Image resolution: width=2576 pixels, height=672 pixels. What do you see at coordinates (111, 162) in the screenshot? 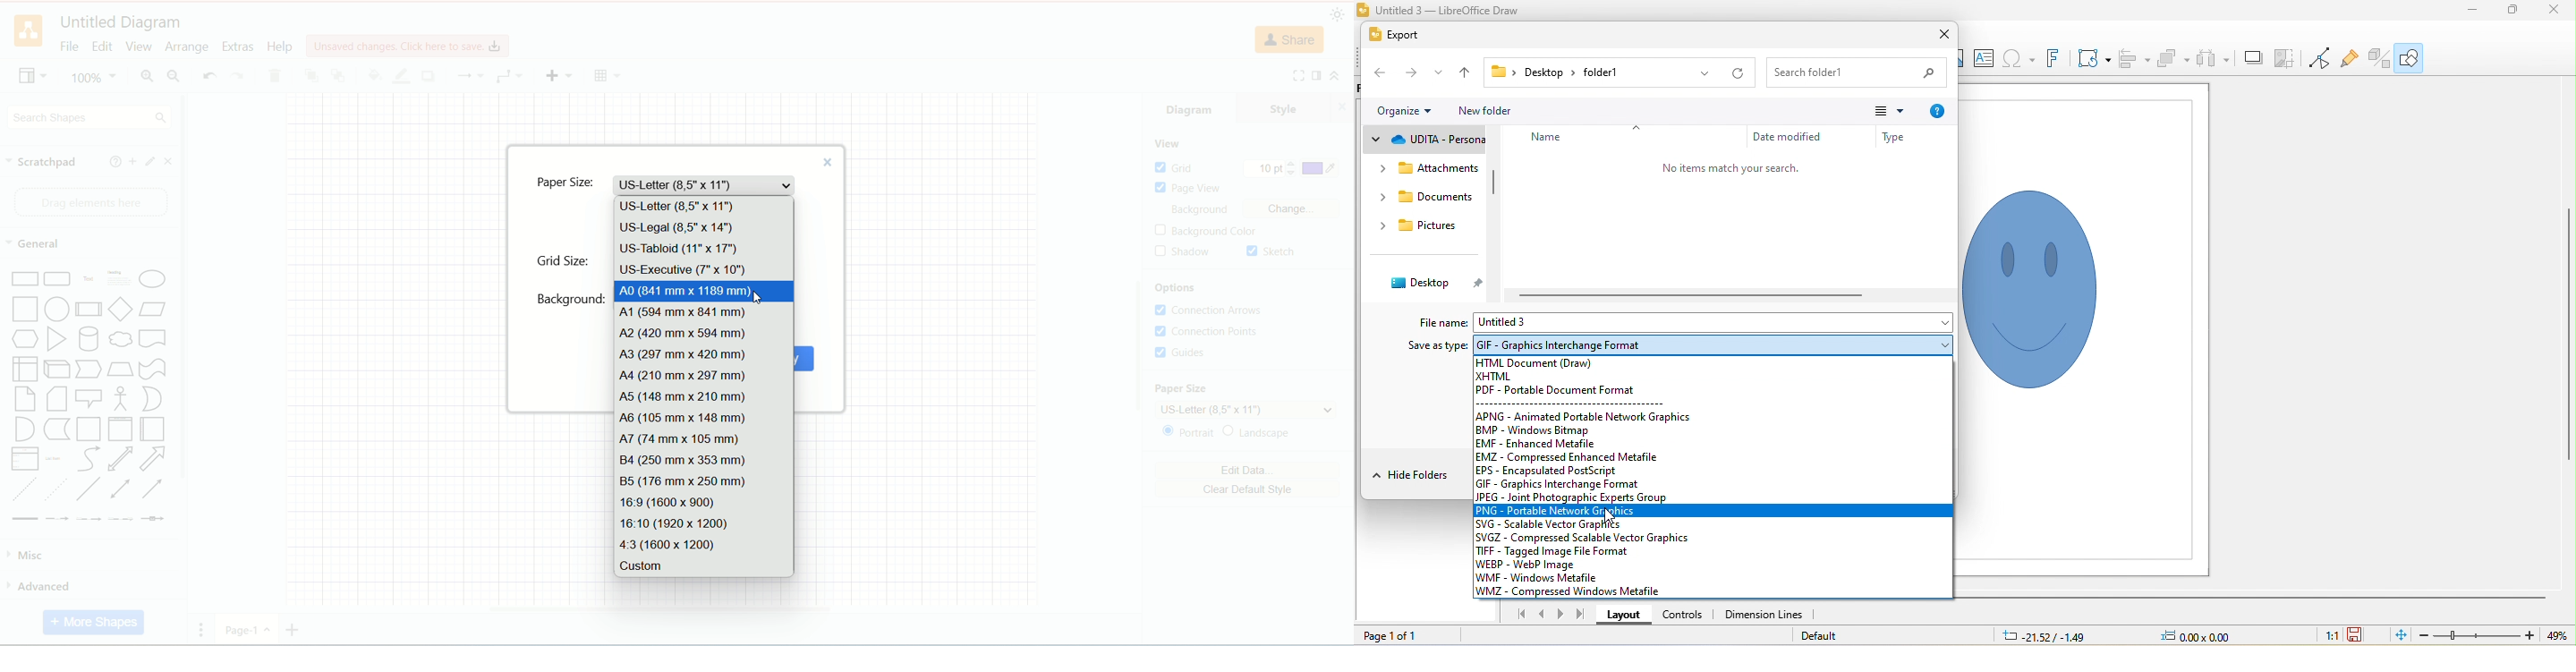
I see `help` at bounding box center [111, 162].